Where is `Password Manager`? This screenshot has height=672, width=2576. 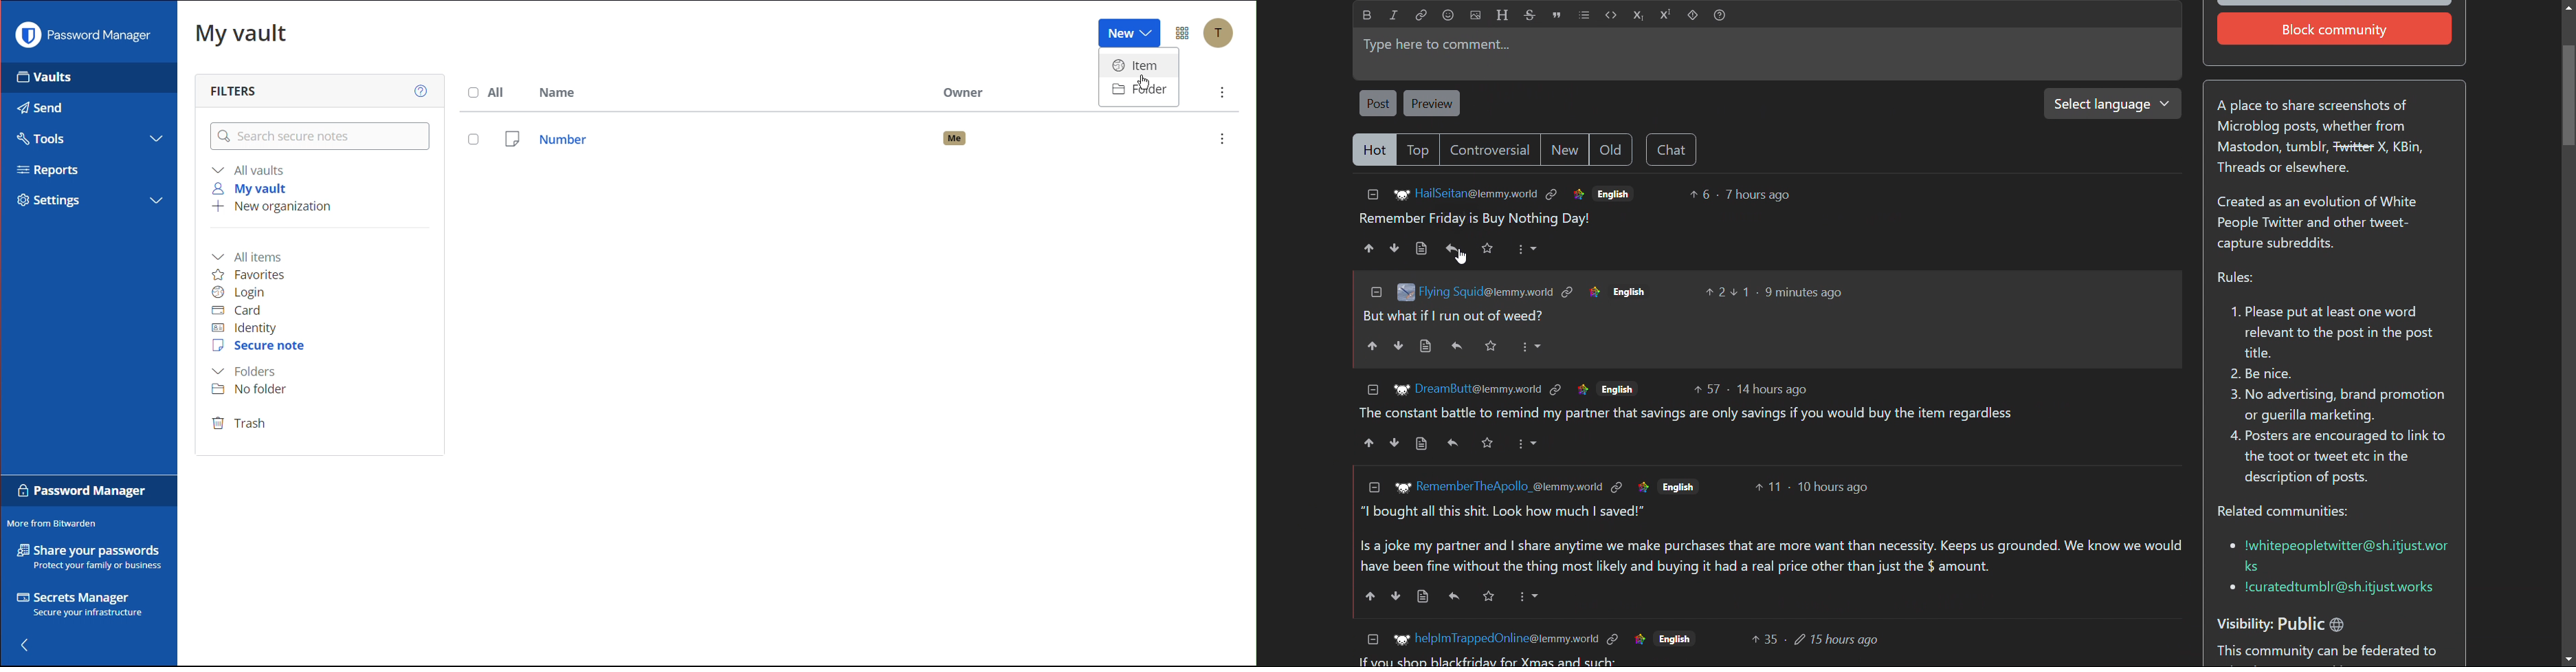
Password Manager is located at coordinates (87, 35).